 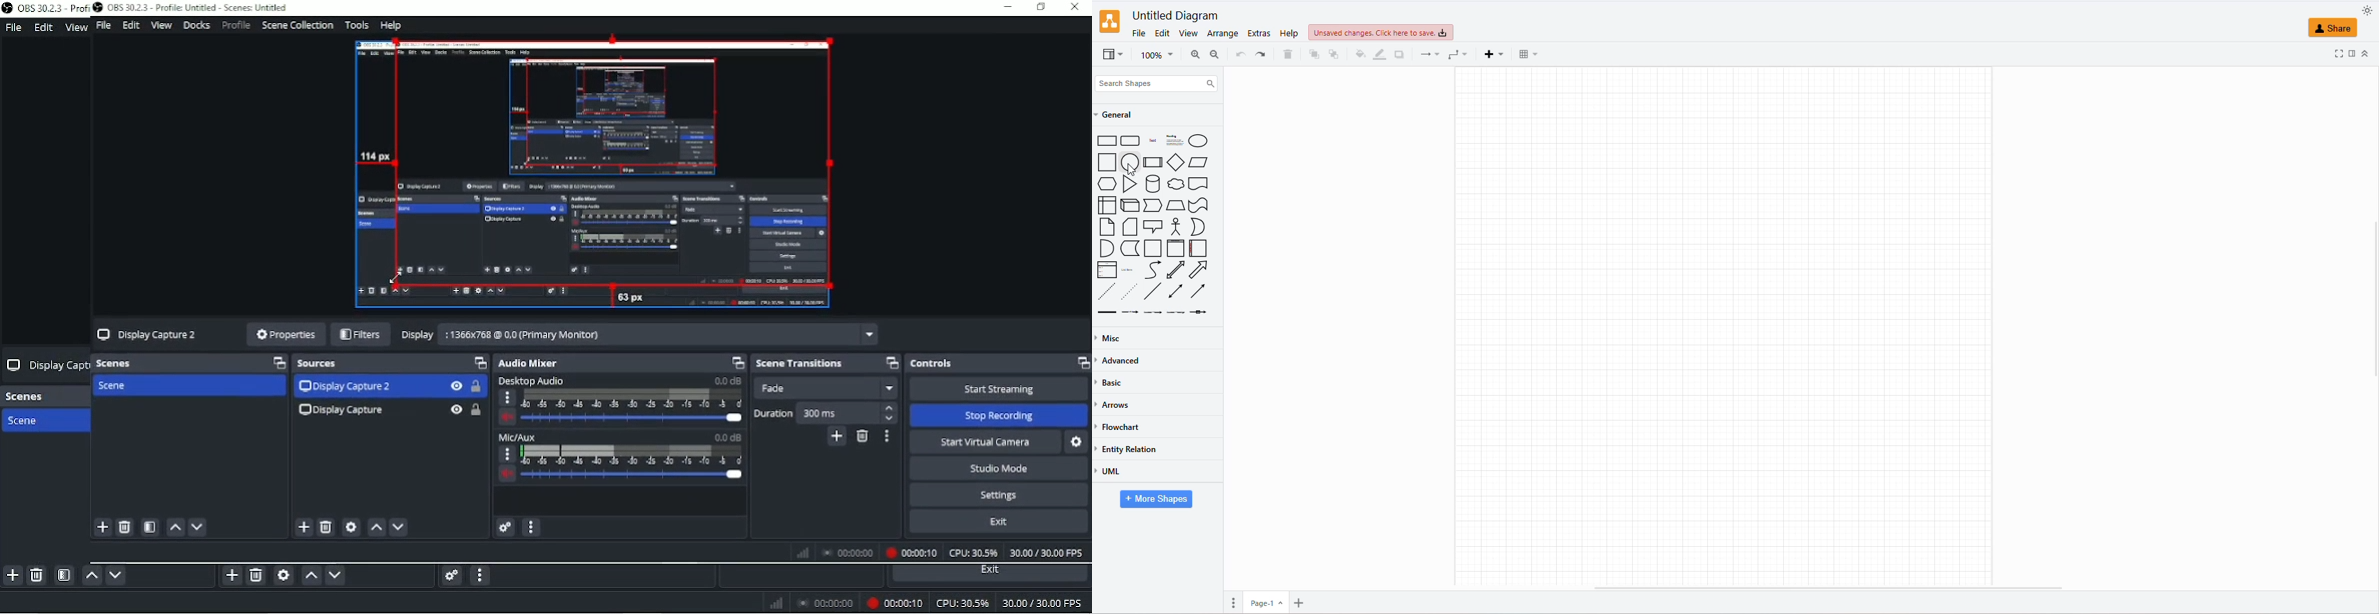 I want to click on CONTAINER, so click(x=1174, y=248).